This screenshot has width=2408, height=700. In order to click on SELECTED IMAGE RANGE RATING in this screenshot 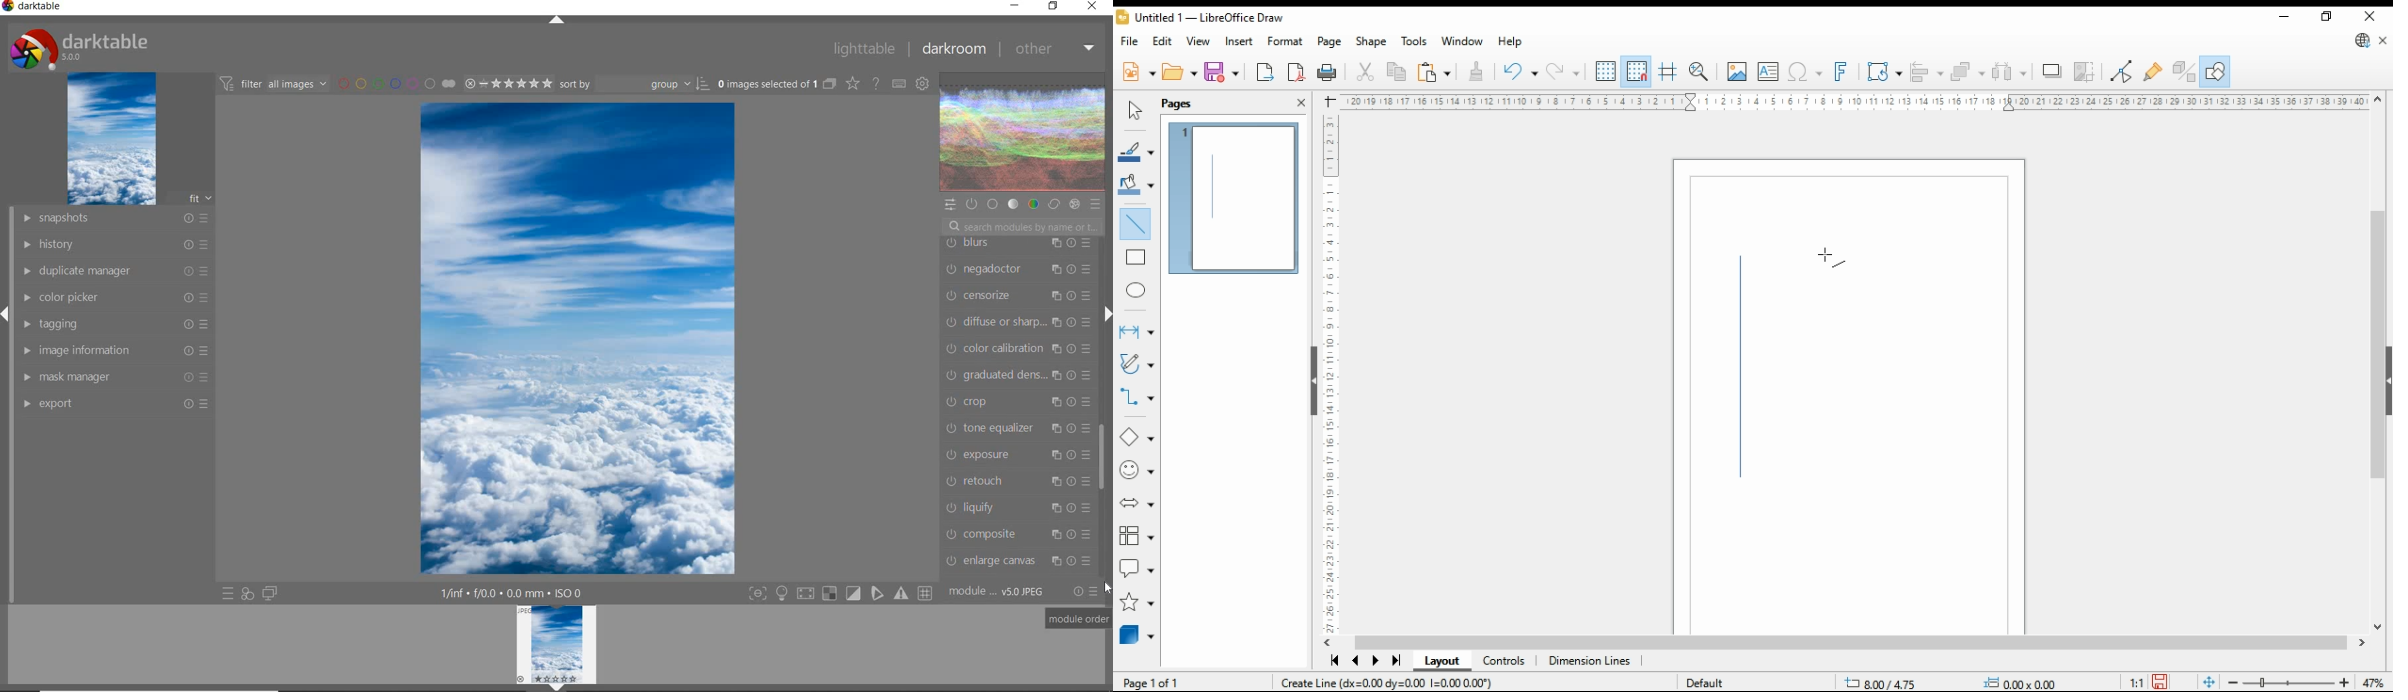, I will do `click(506, 82)`.